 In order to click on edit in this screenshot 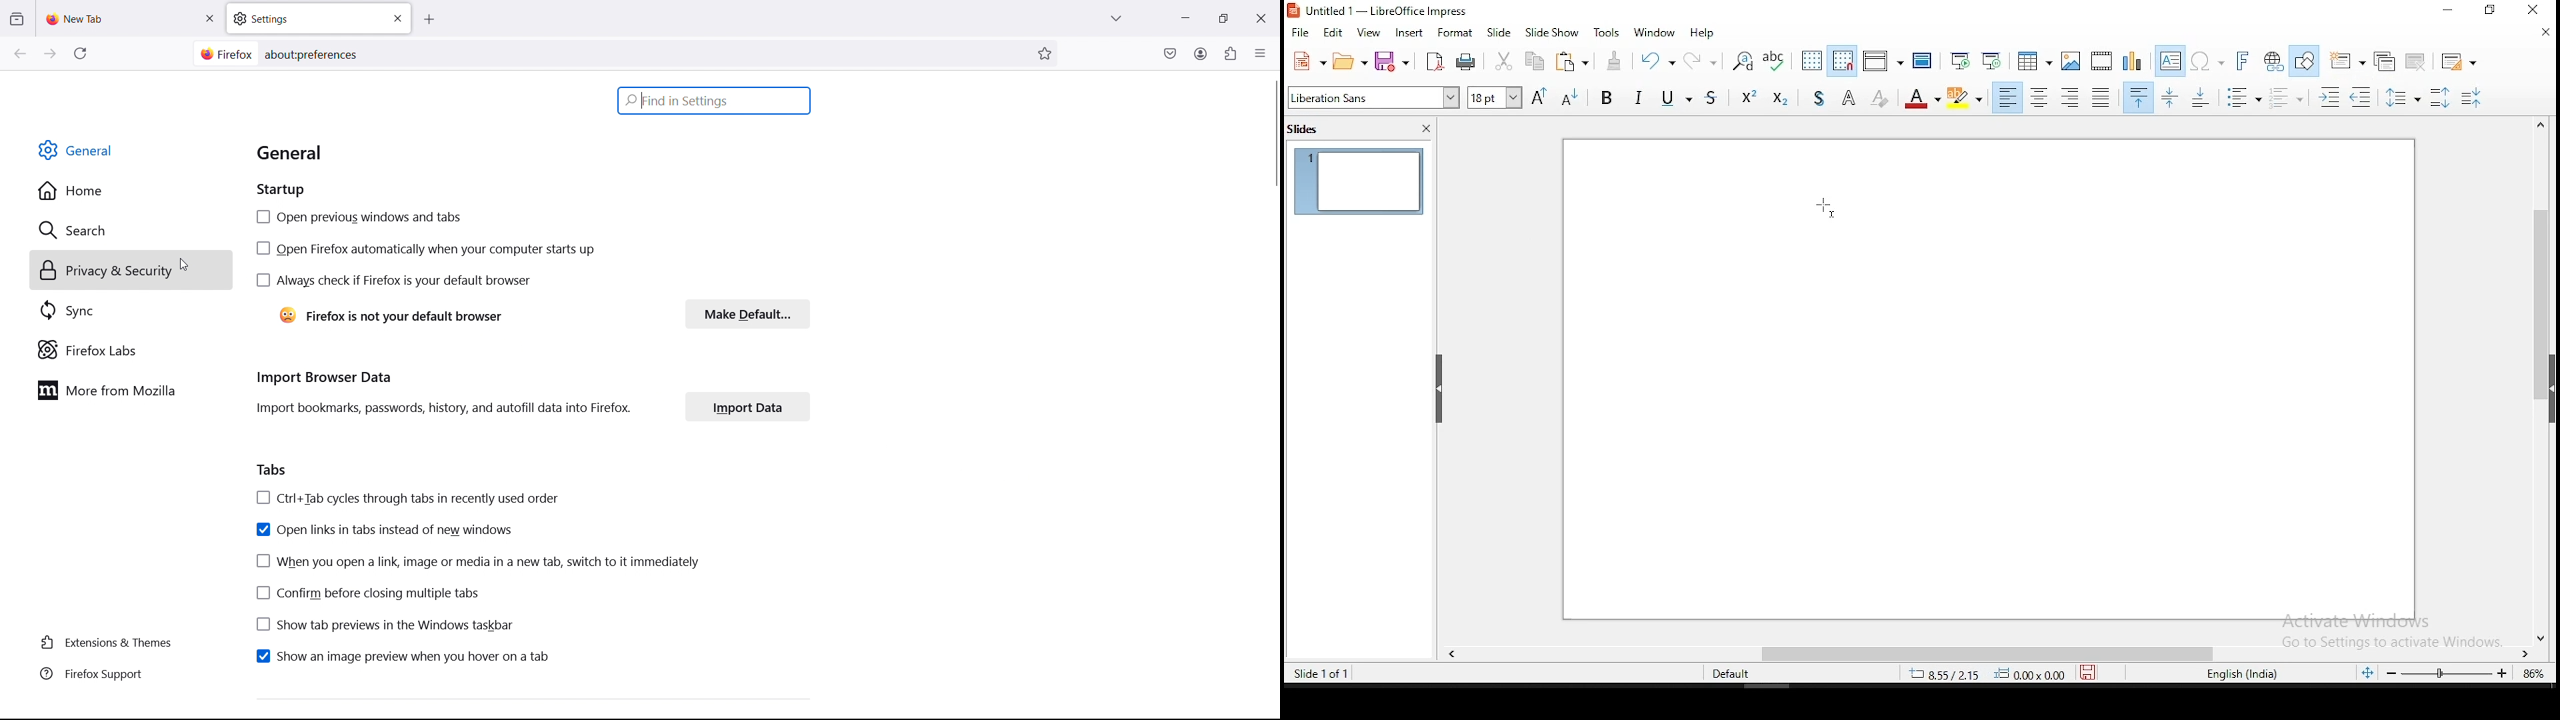, I will do `click(1334, 33)`.